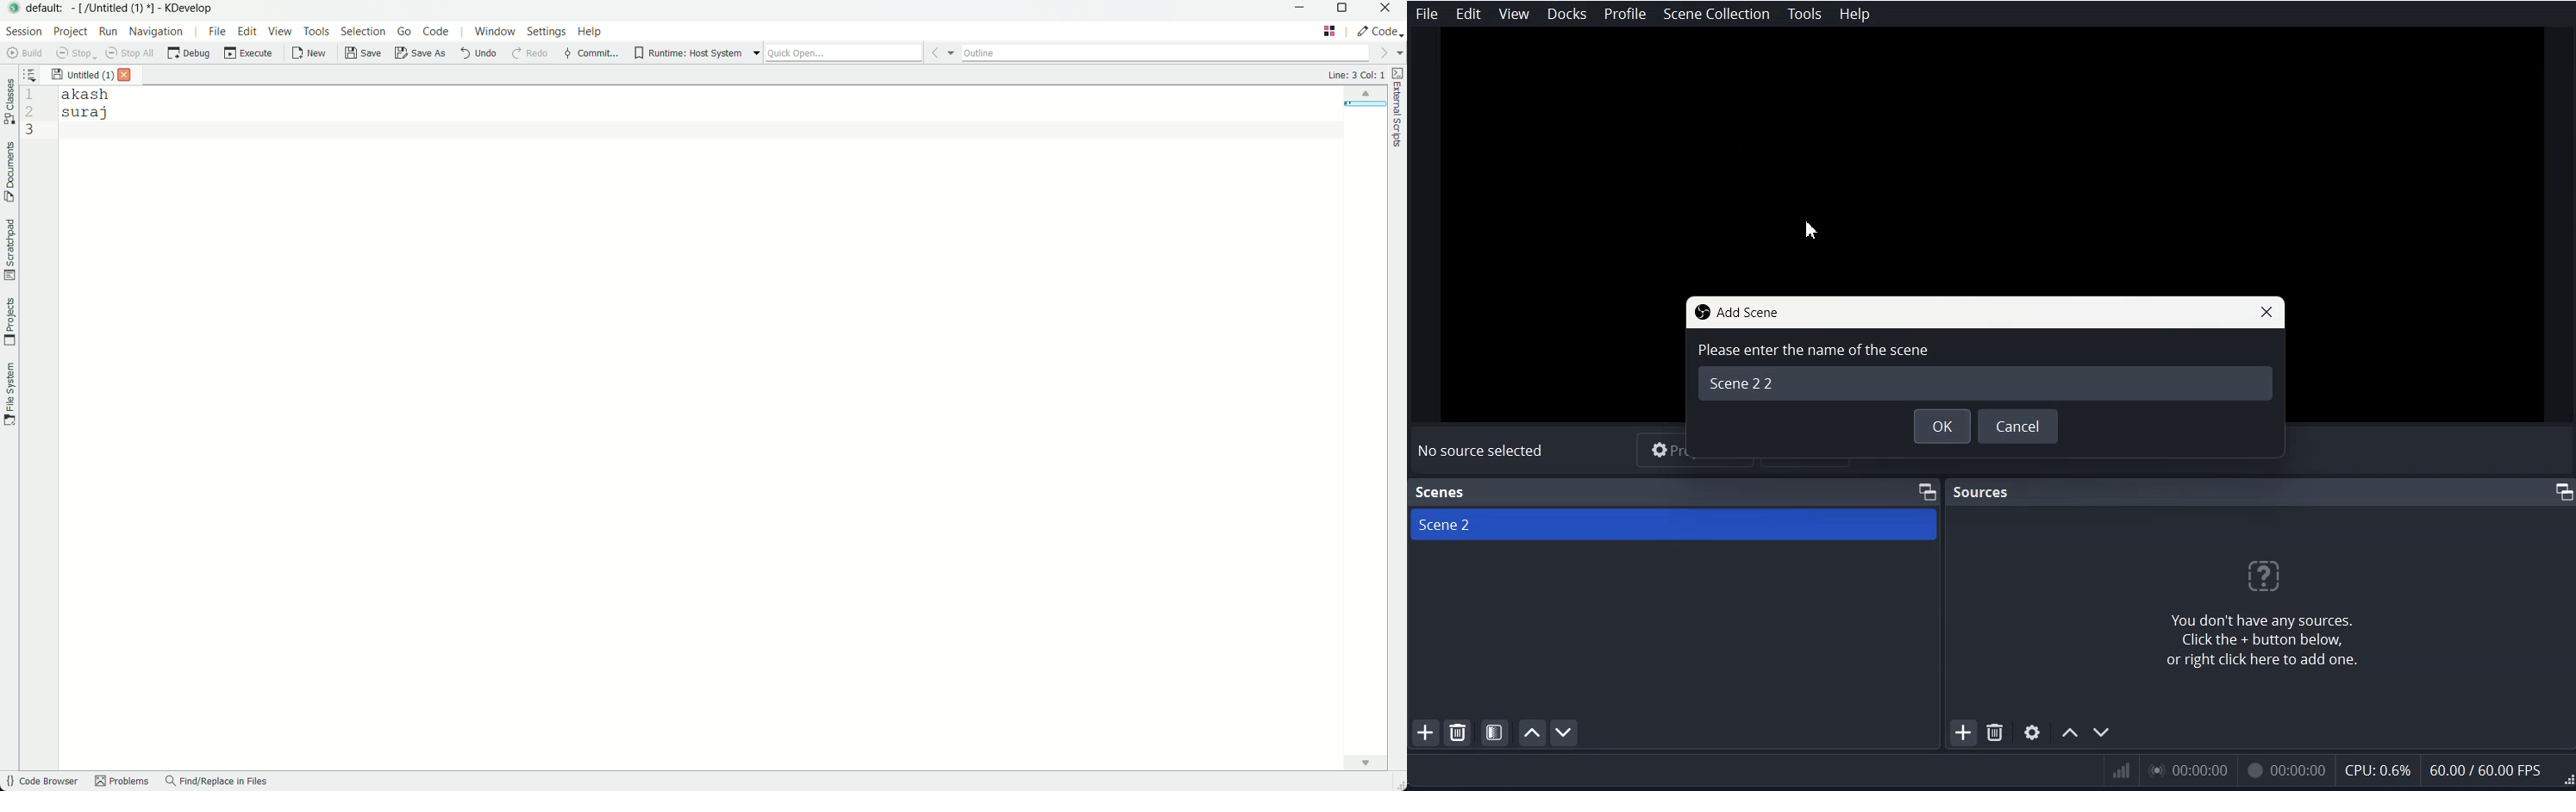 Image resolution: width=2576 pixels, height=812 pixels. I want to click on No source selected, so click(1481, 452).